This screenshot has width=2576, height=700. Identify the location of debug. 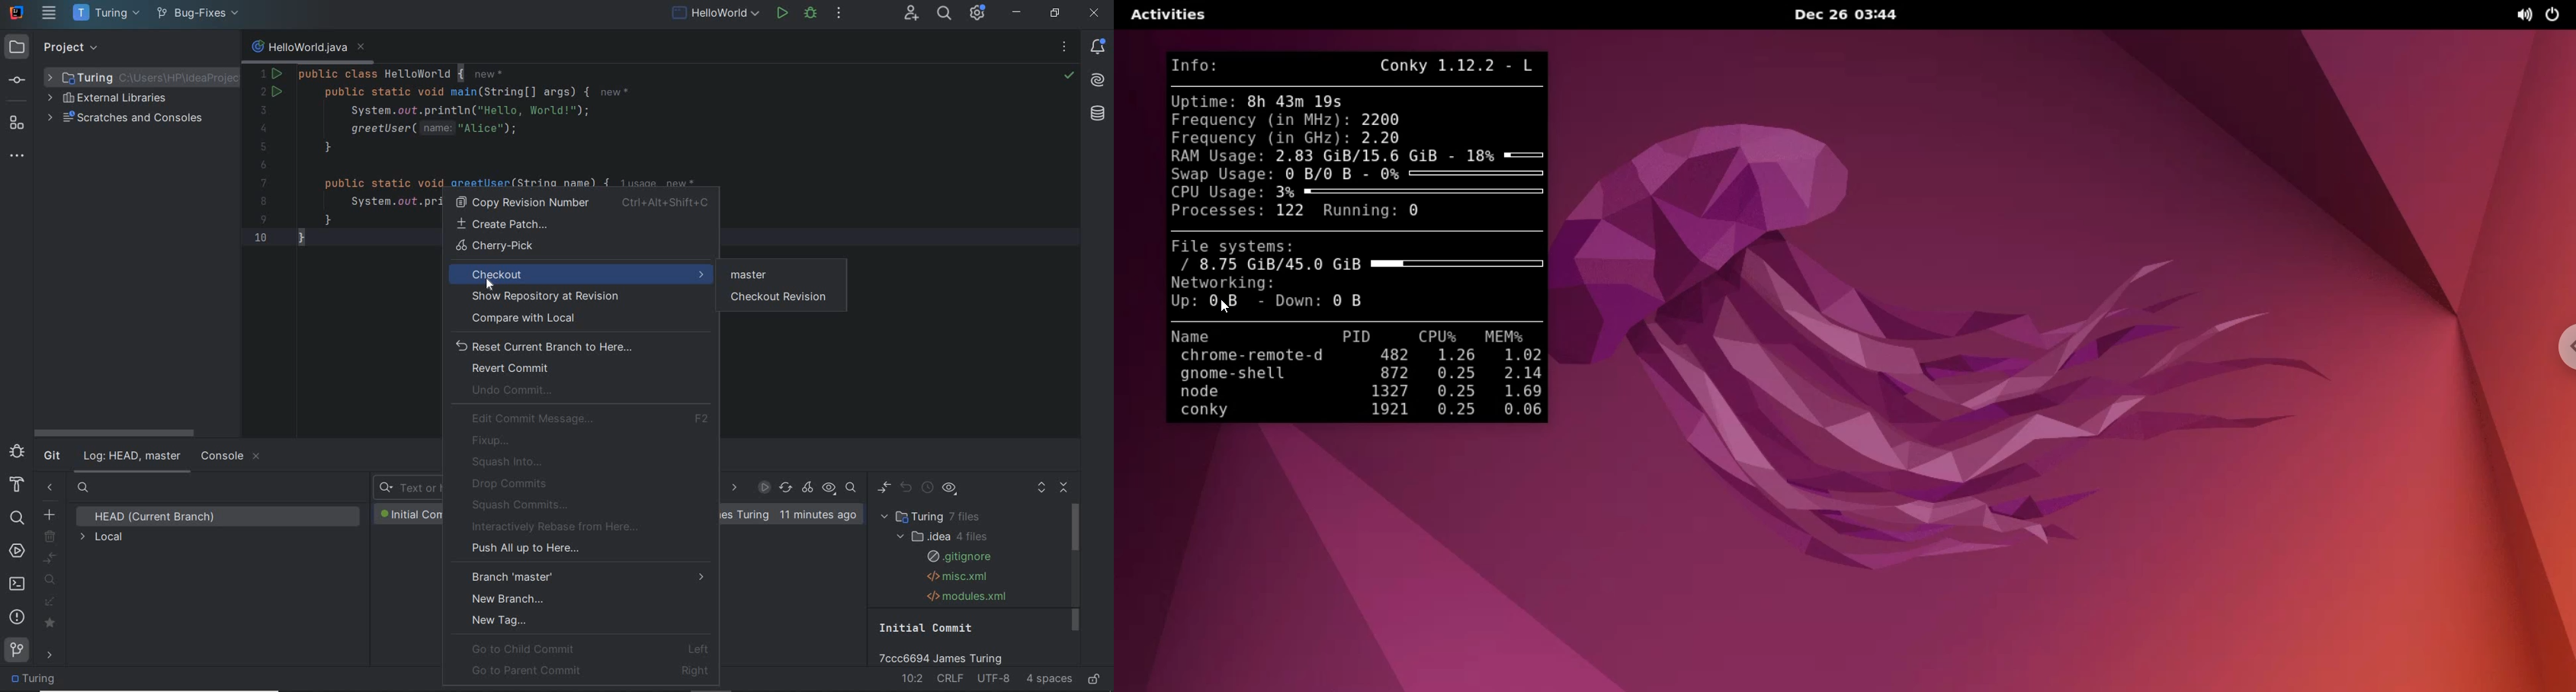
(17, 451).